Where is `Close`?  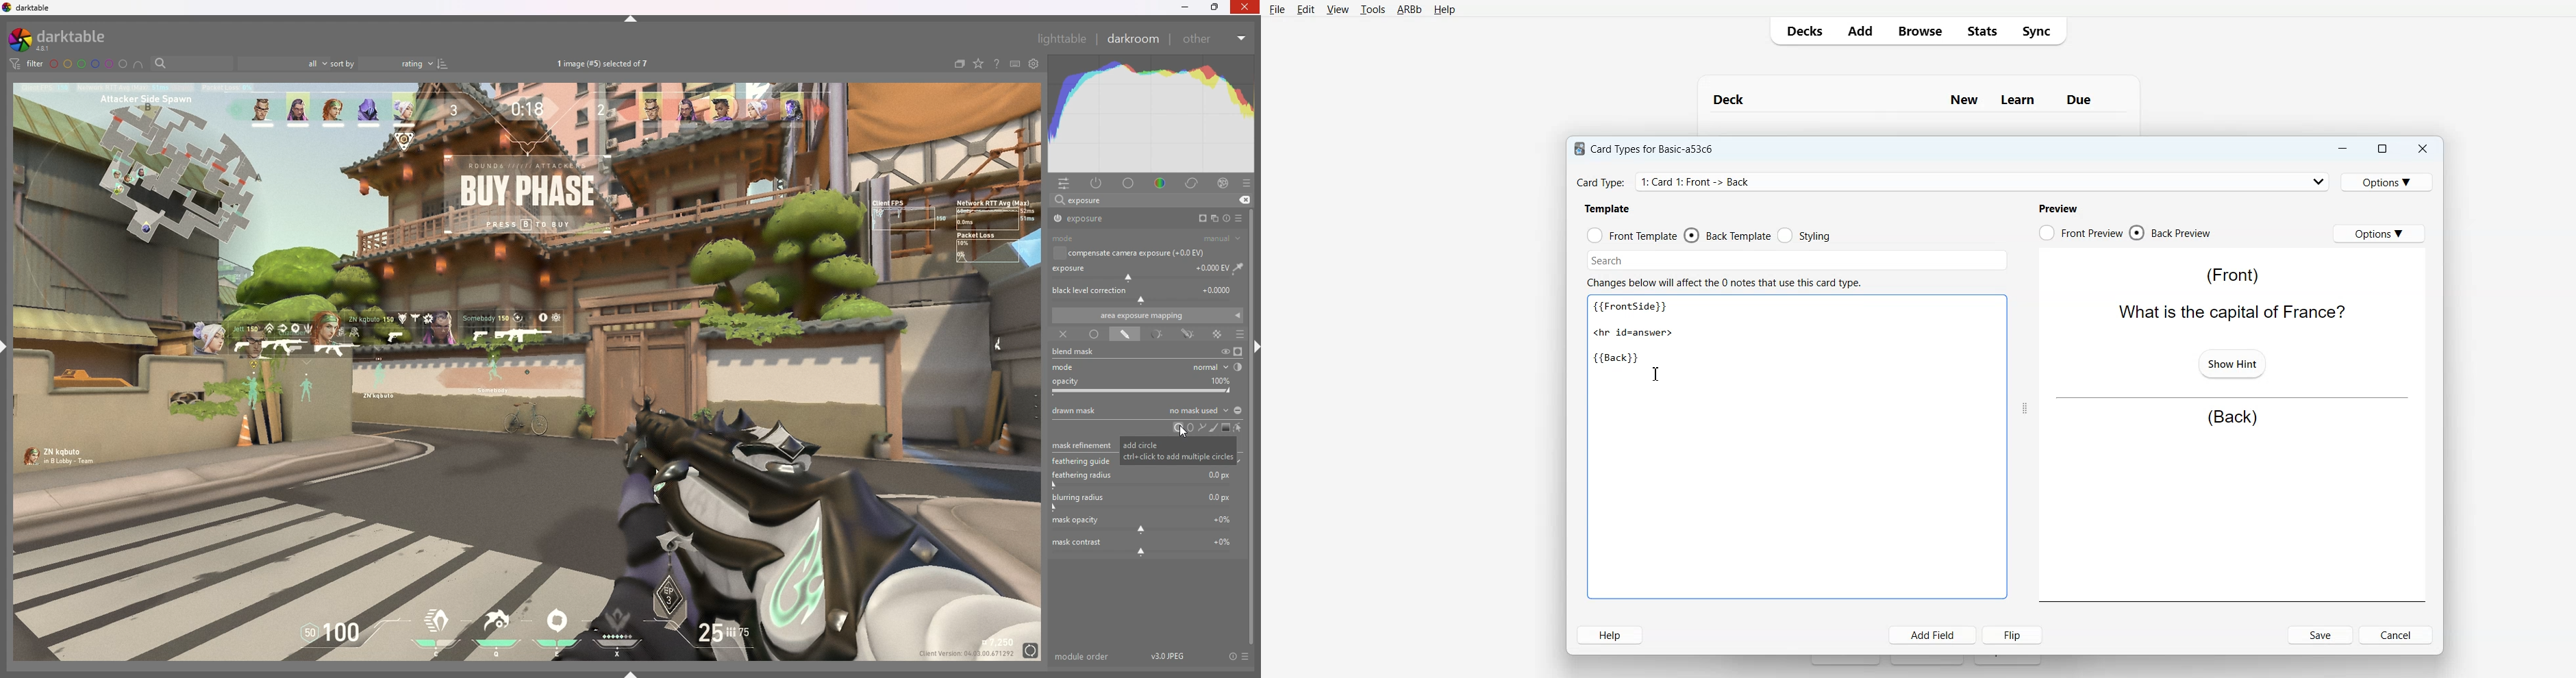
Close is located at coordinates (2422, 149).